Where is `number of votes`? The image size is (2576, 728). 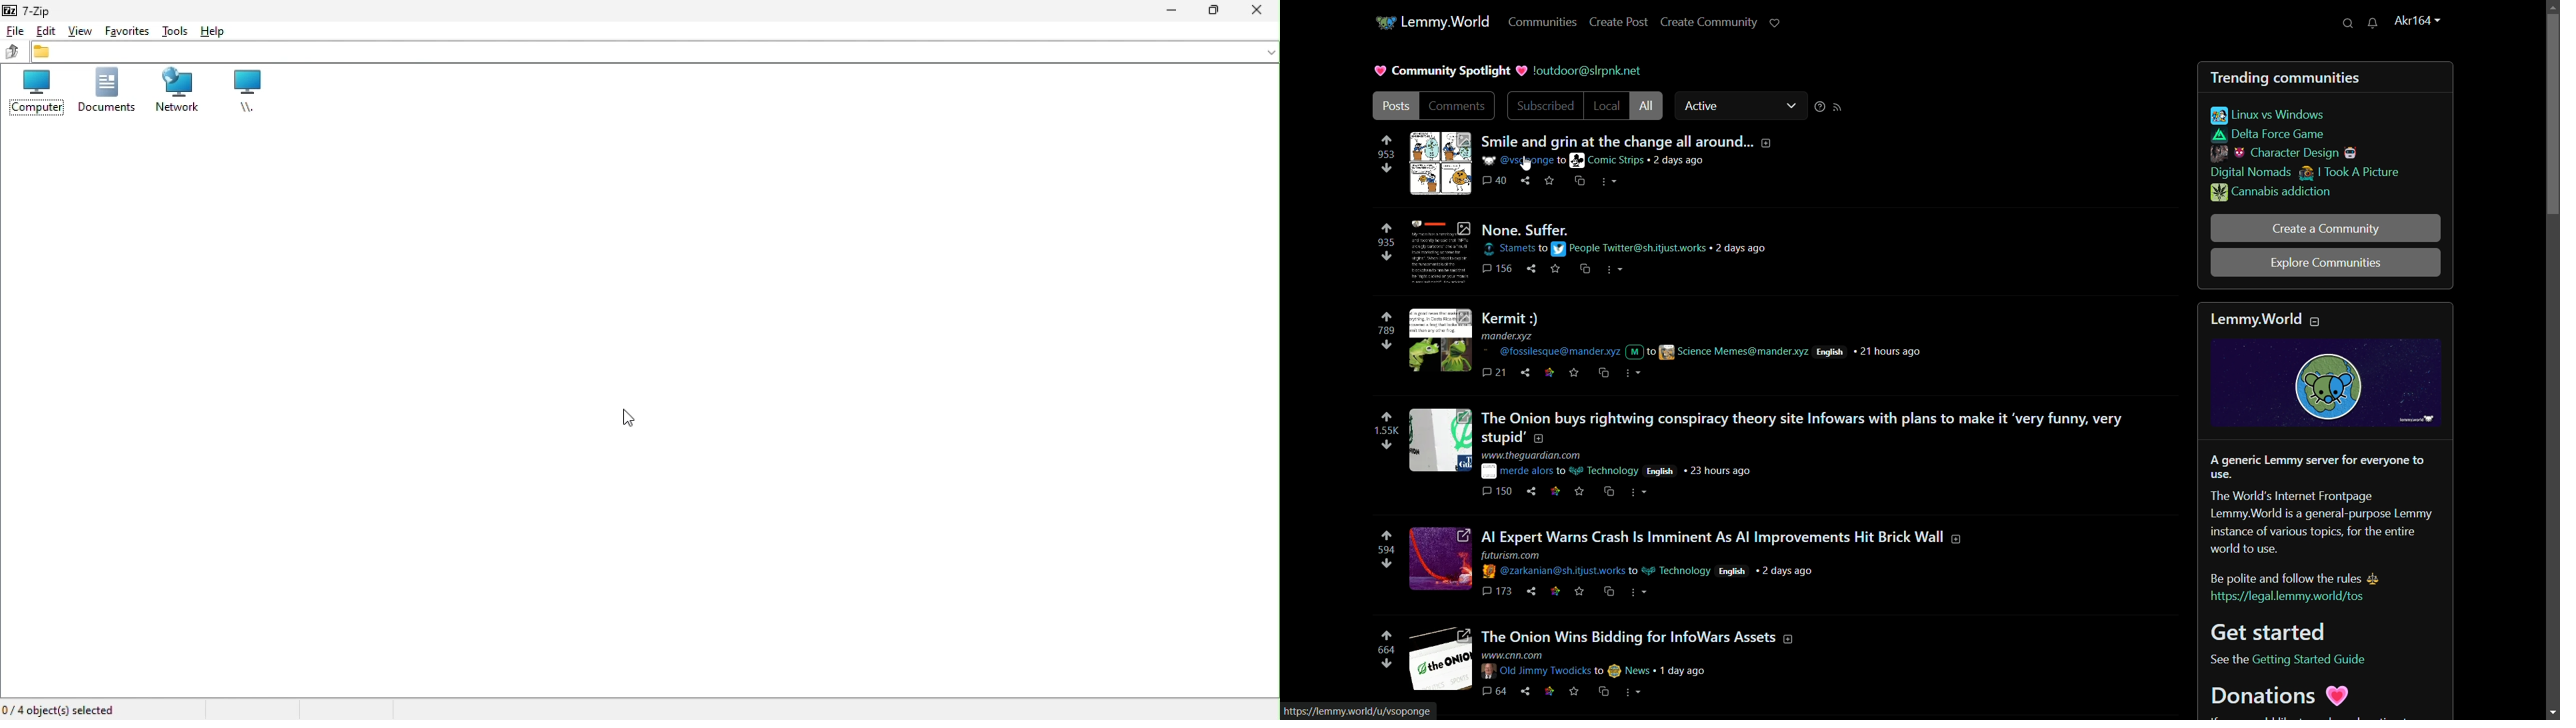 number of votes is located at coordinates (1386, 242).